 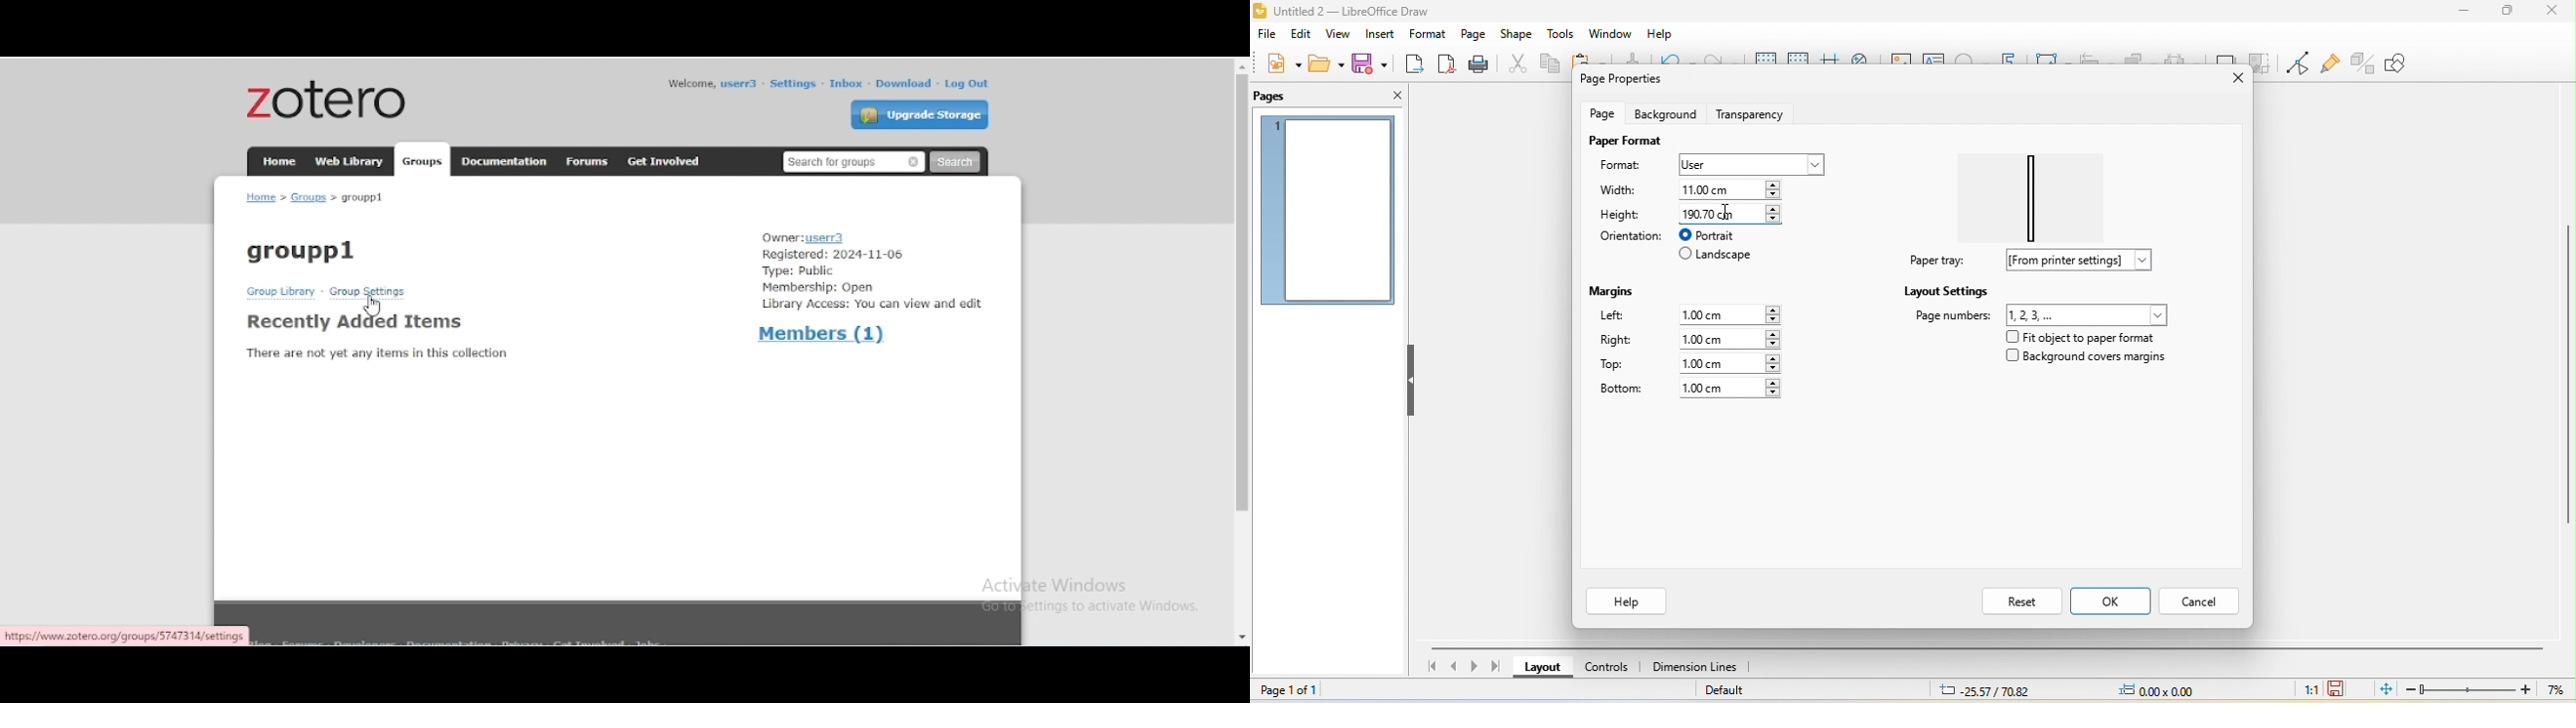 What do you see at coordinates (665, 161) in the screenshot?
I see `get involved` at bounding box center [665, 161].